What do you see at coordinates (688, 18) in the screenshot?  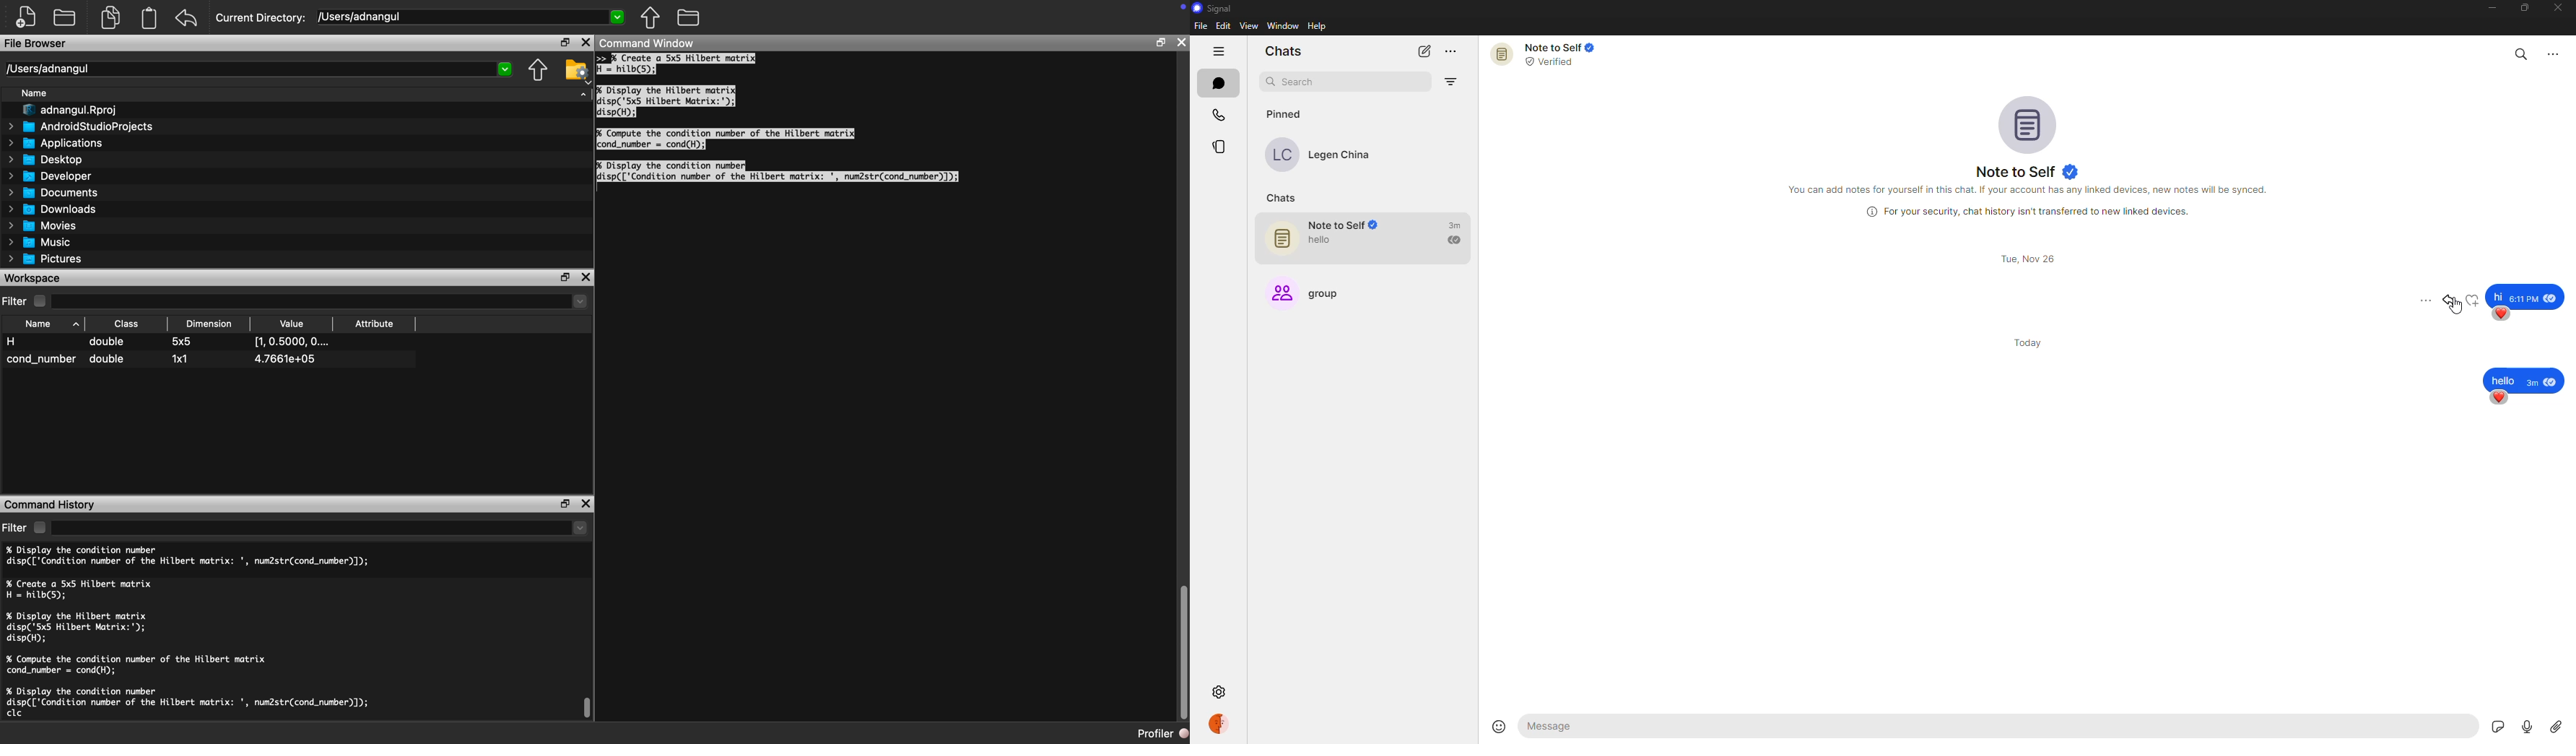 I see `Folder` at bounding box center [688, 18].